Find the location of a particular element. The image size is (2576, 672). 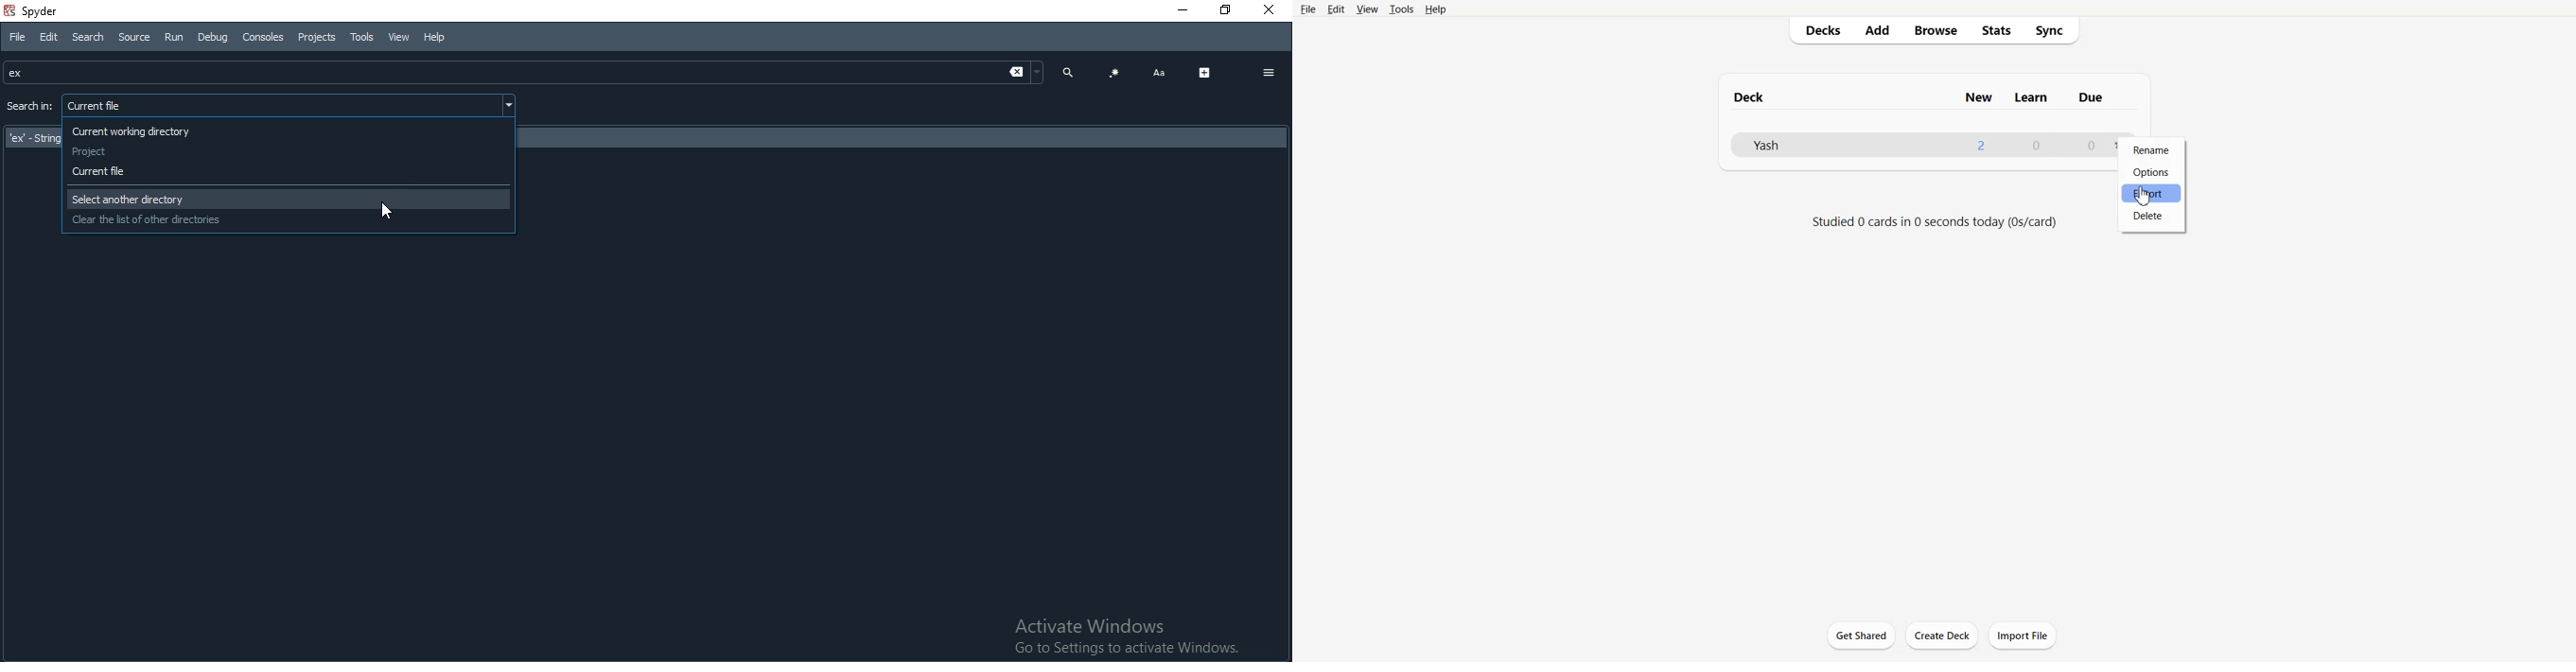

Browse is located at coordinates (1934, 30).